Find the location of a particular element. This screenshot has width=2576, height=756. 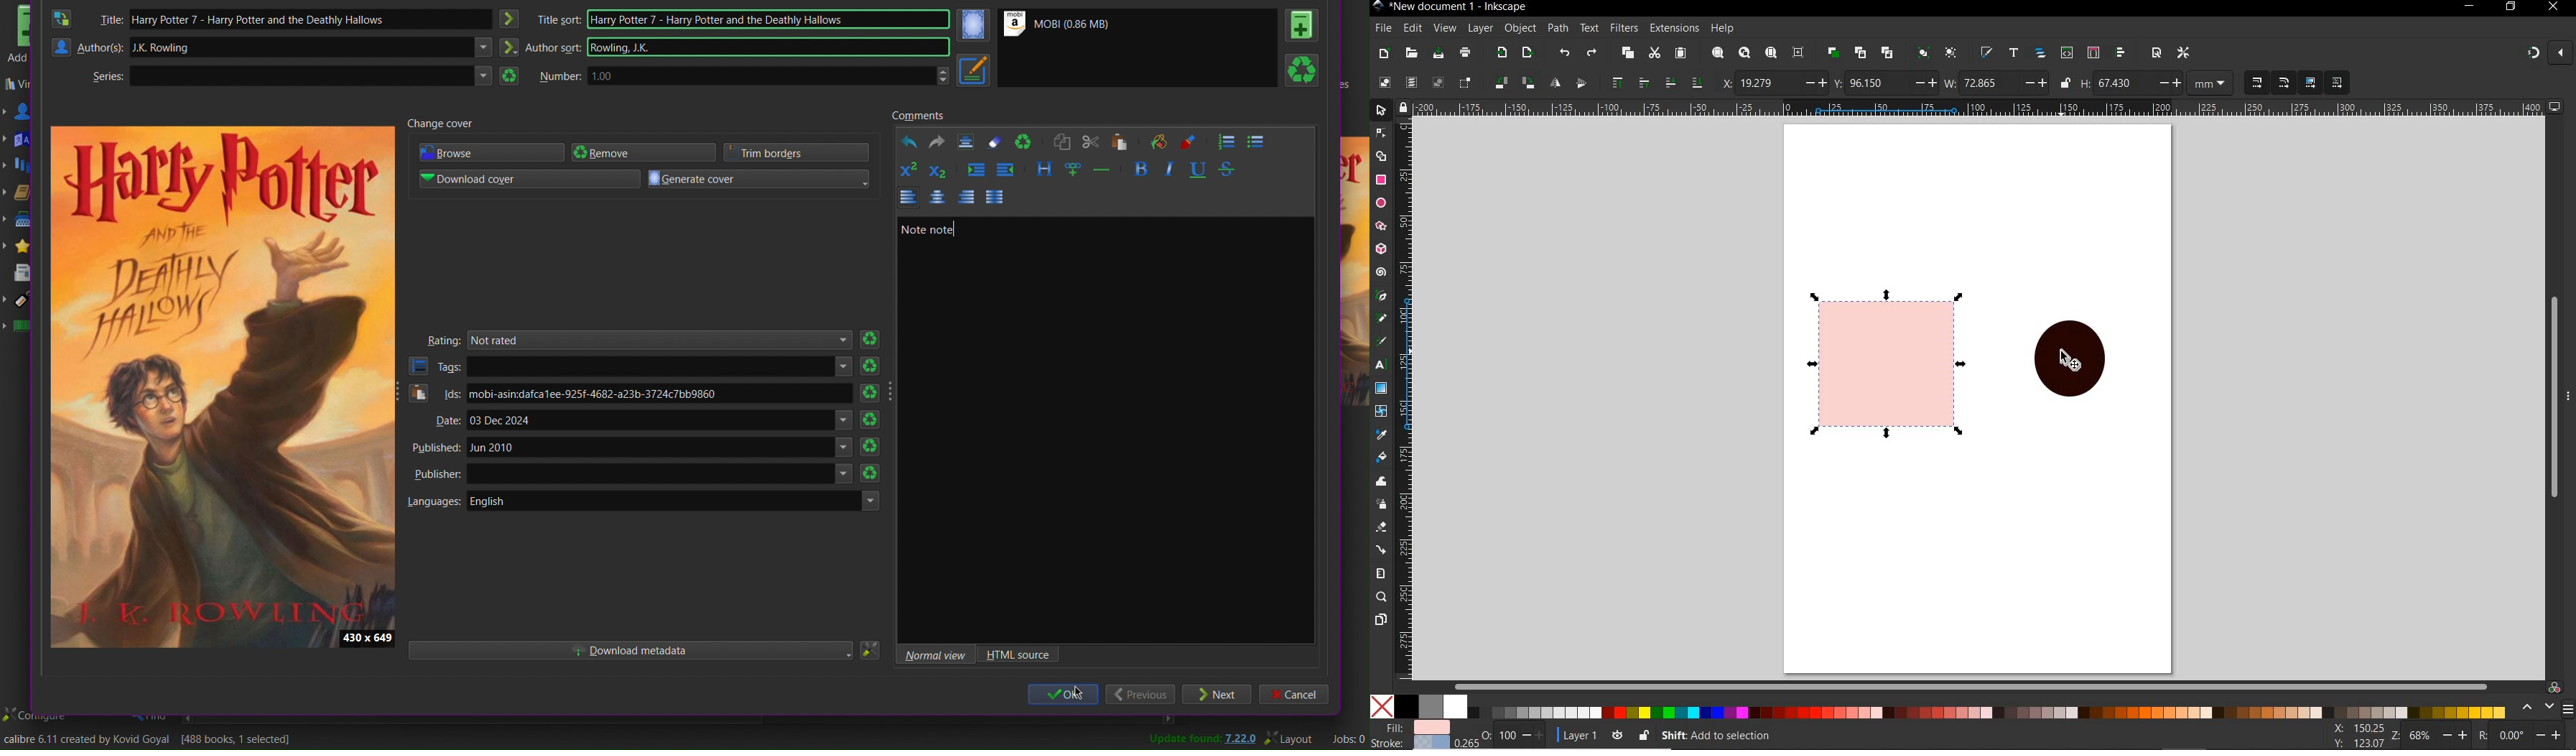

zoom page is located at coordinates (1771, 52).